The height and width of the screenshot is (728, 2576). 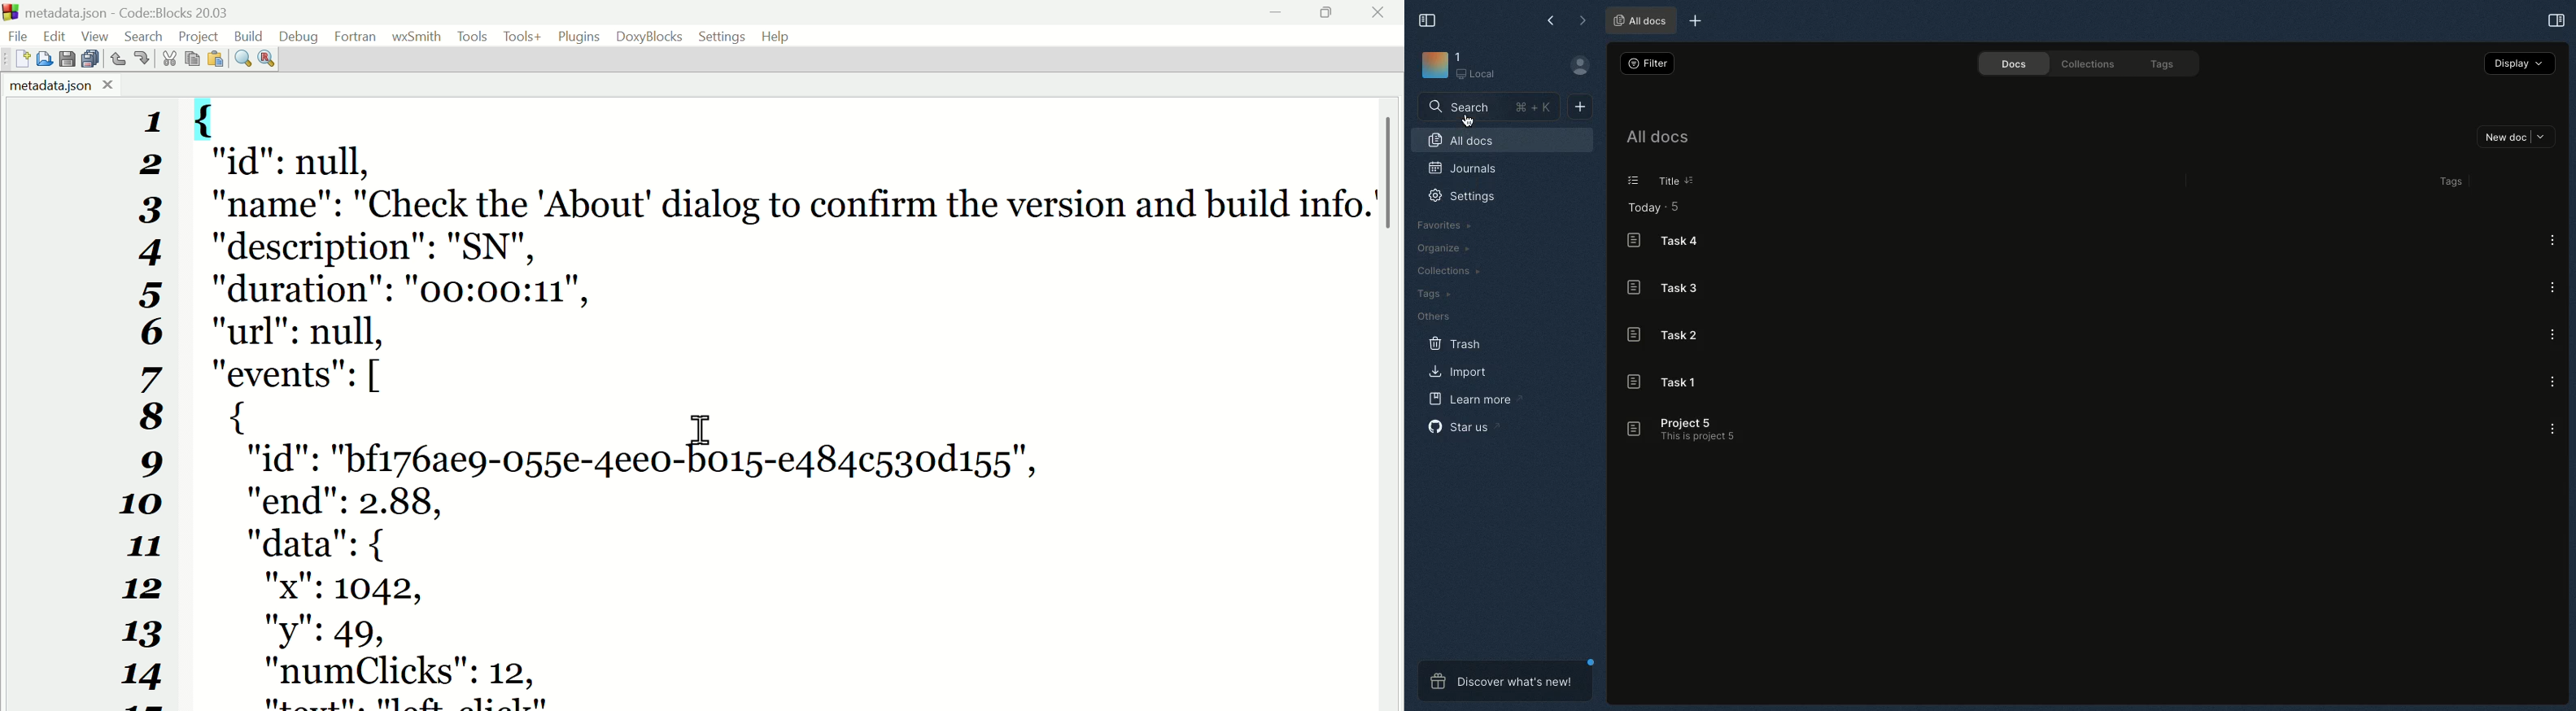 What do you see at coordinates (2091, 62) in the screenshot?
I see `Collections` at bounding box center [2091, 62].